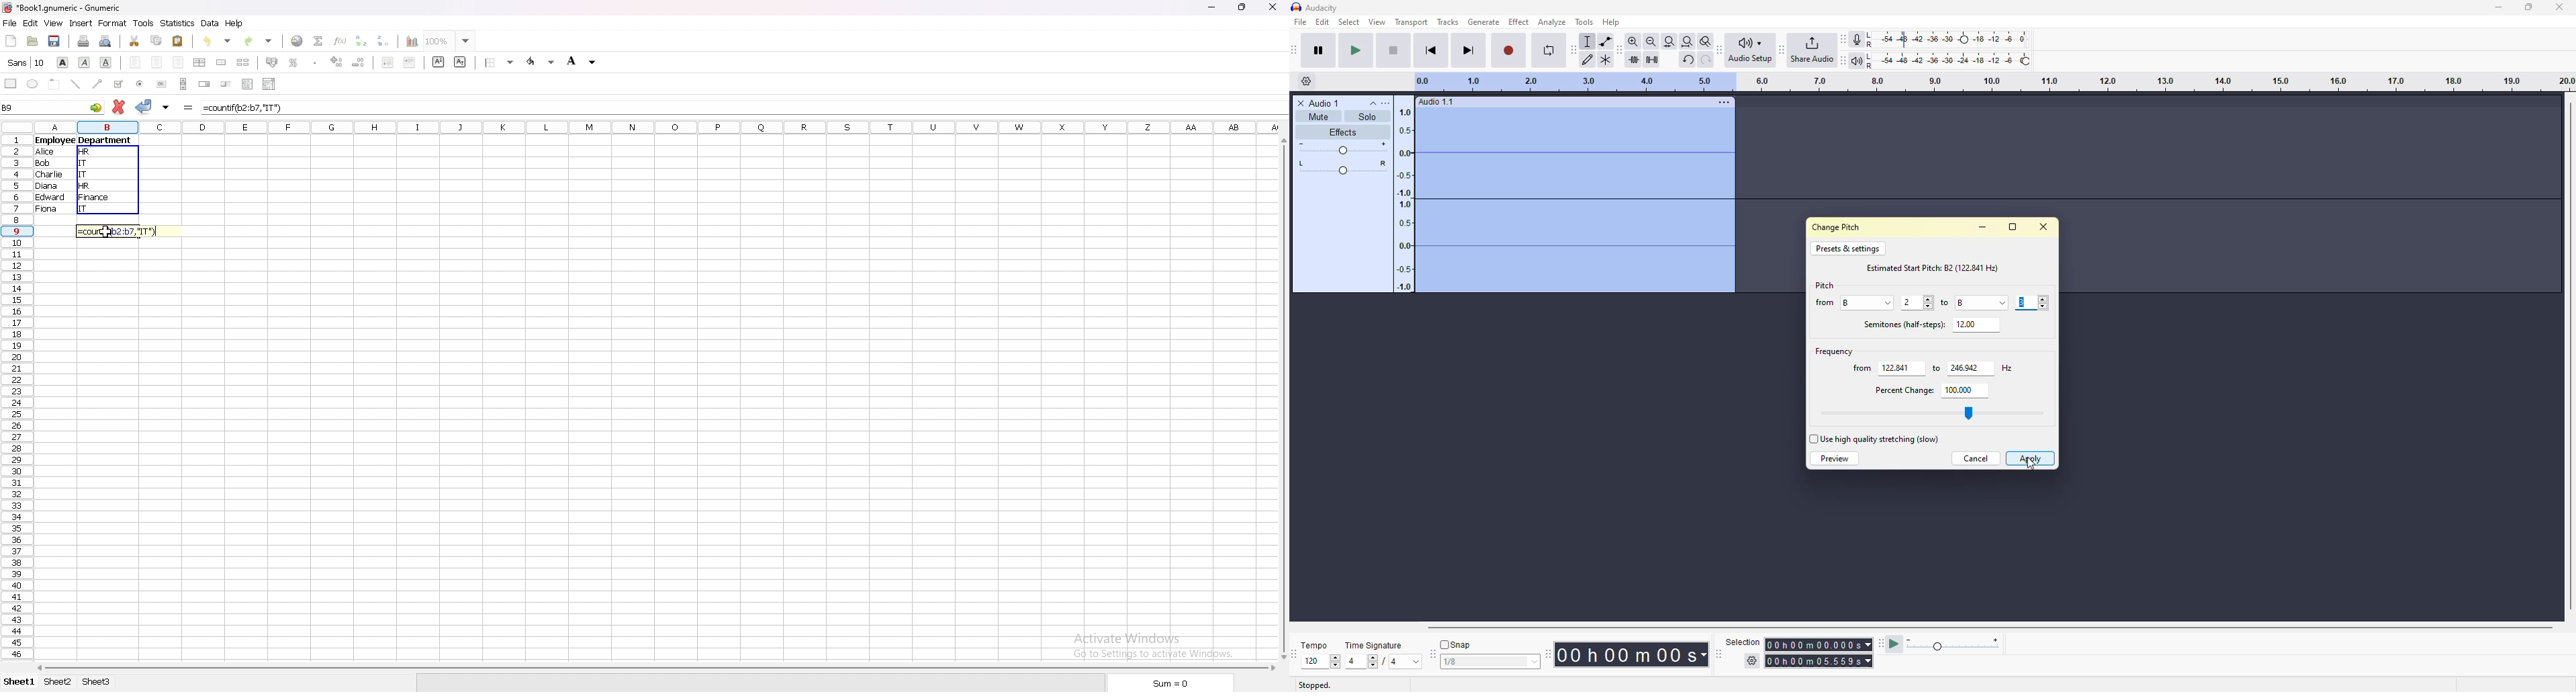 This screenshot has height=700, width=2576. Describe the element at coordinates (1557, 202) in the screenshot. I see `audio` at that location.